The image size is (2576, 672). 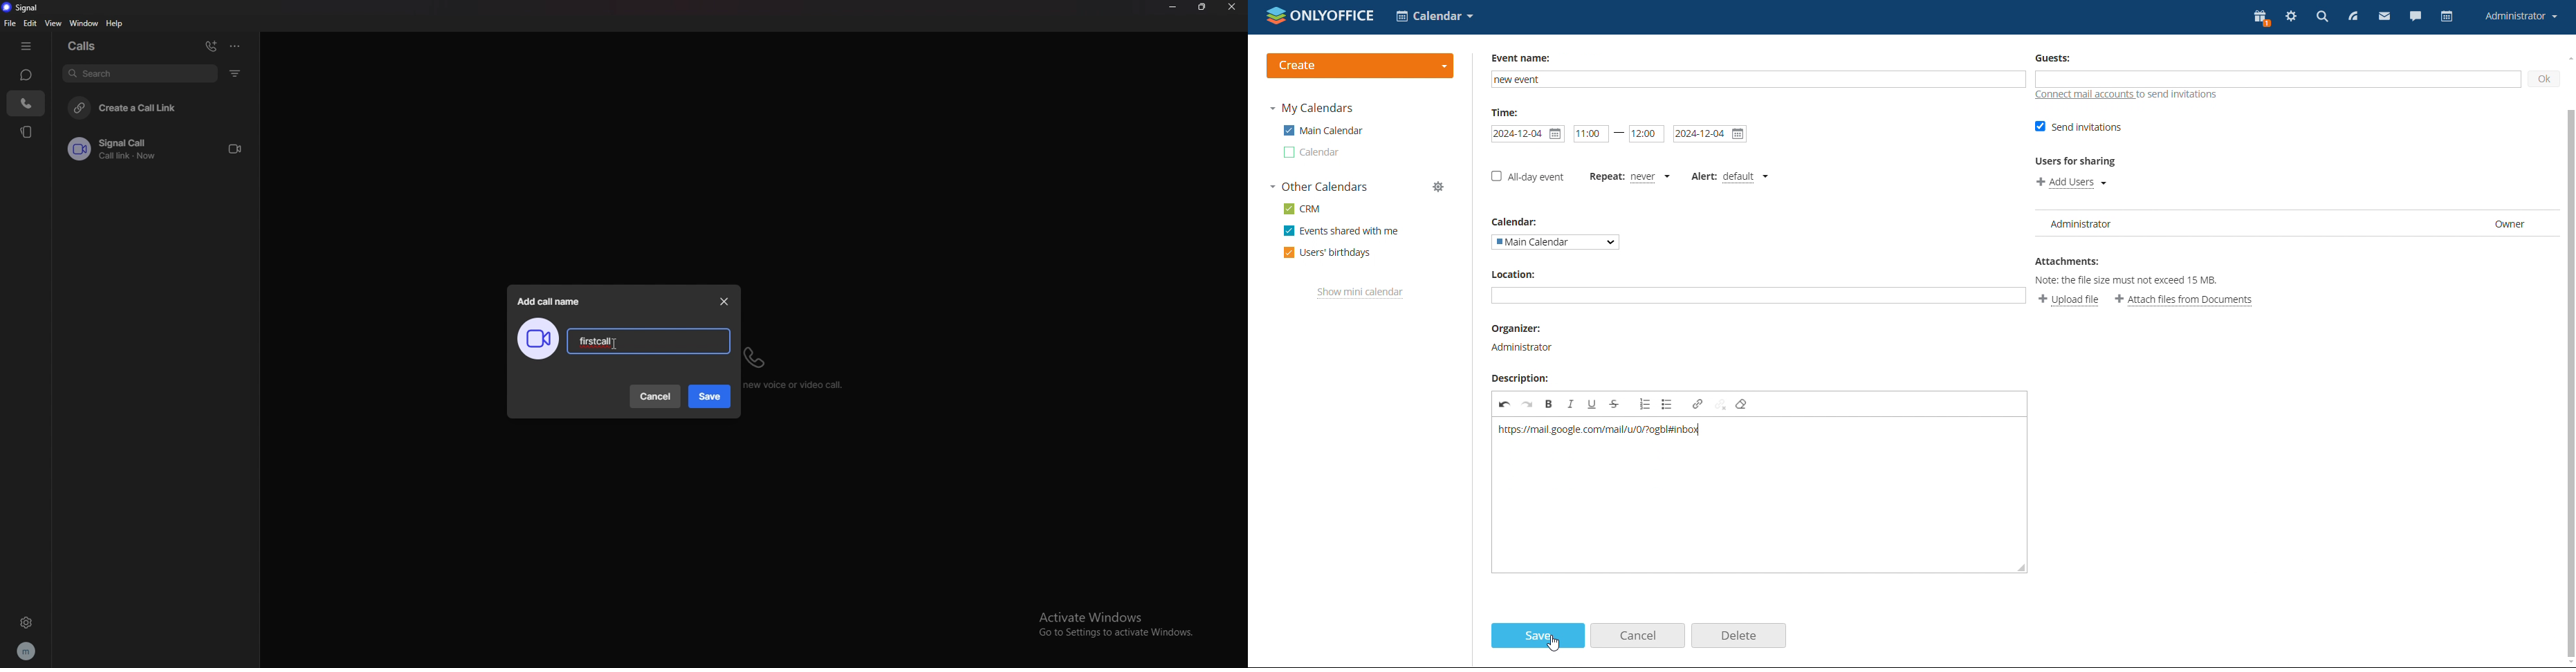 I want to click on close, so click(x=1232, y=7).